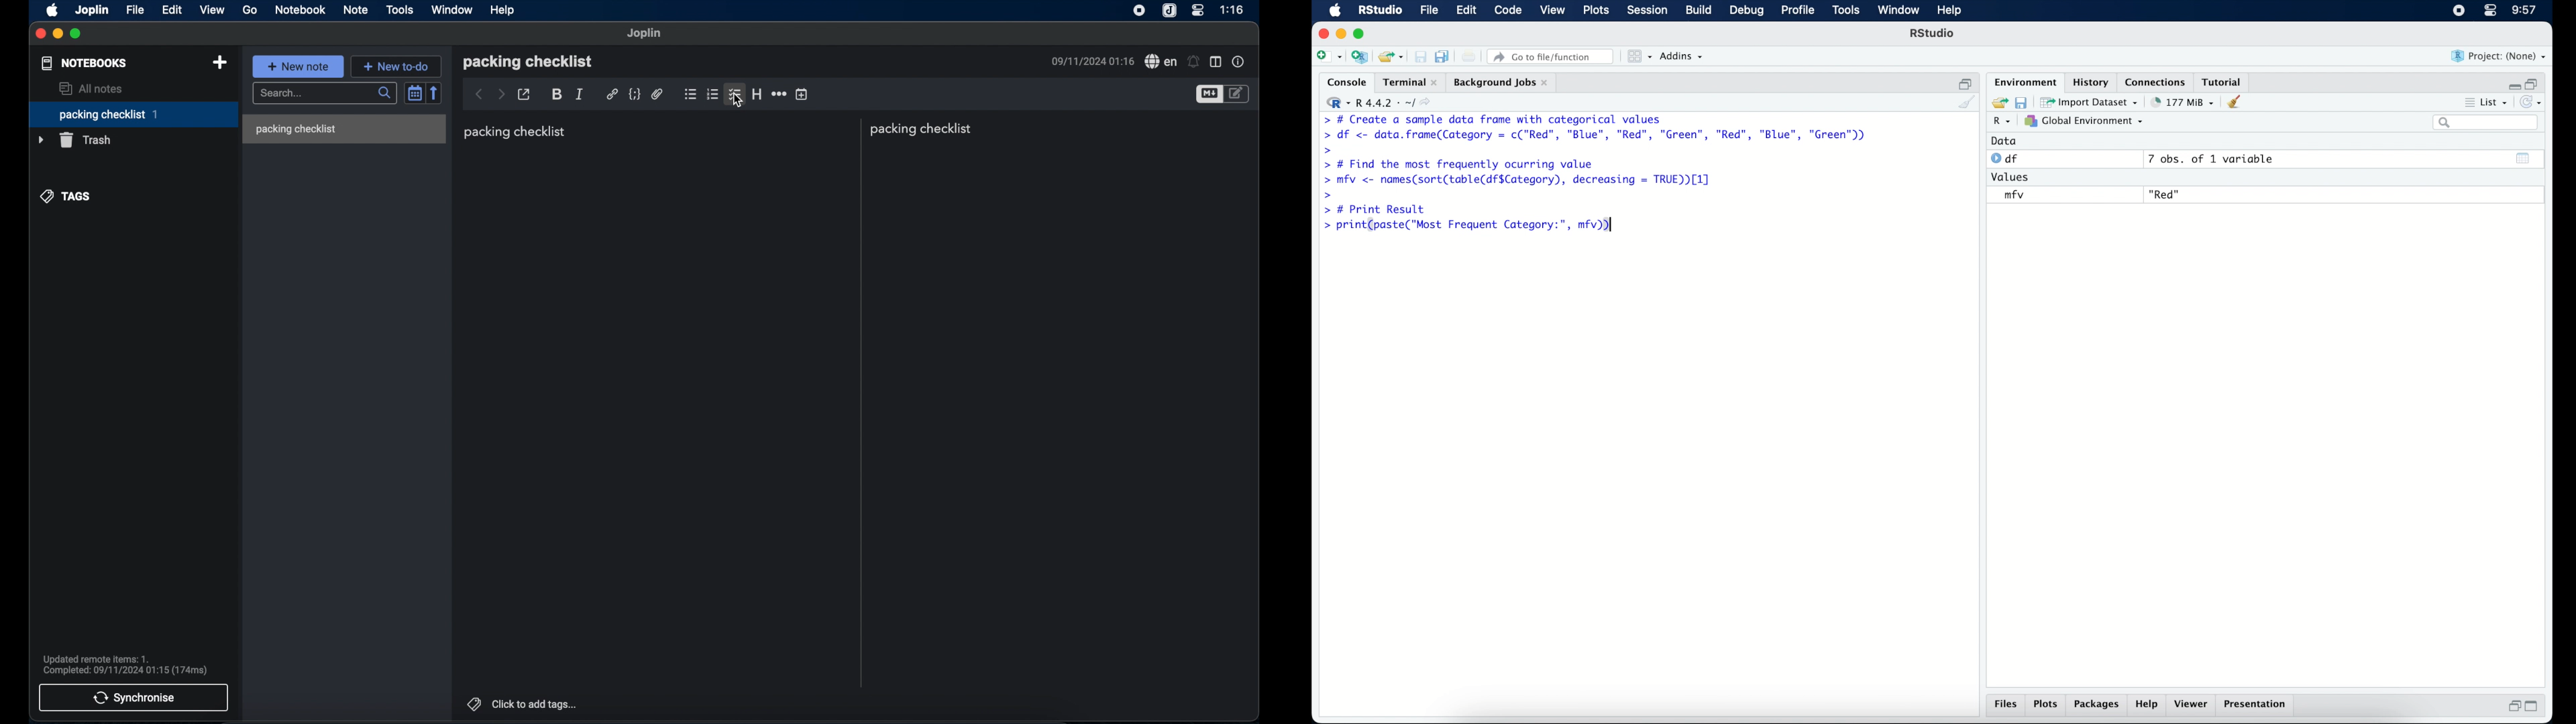 This screenshot has width=2576, height=728. Describe the element at coordinates (1378, 101) in the screenshot. I see `R 4.4.2` at that location.